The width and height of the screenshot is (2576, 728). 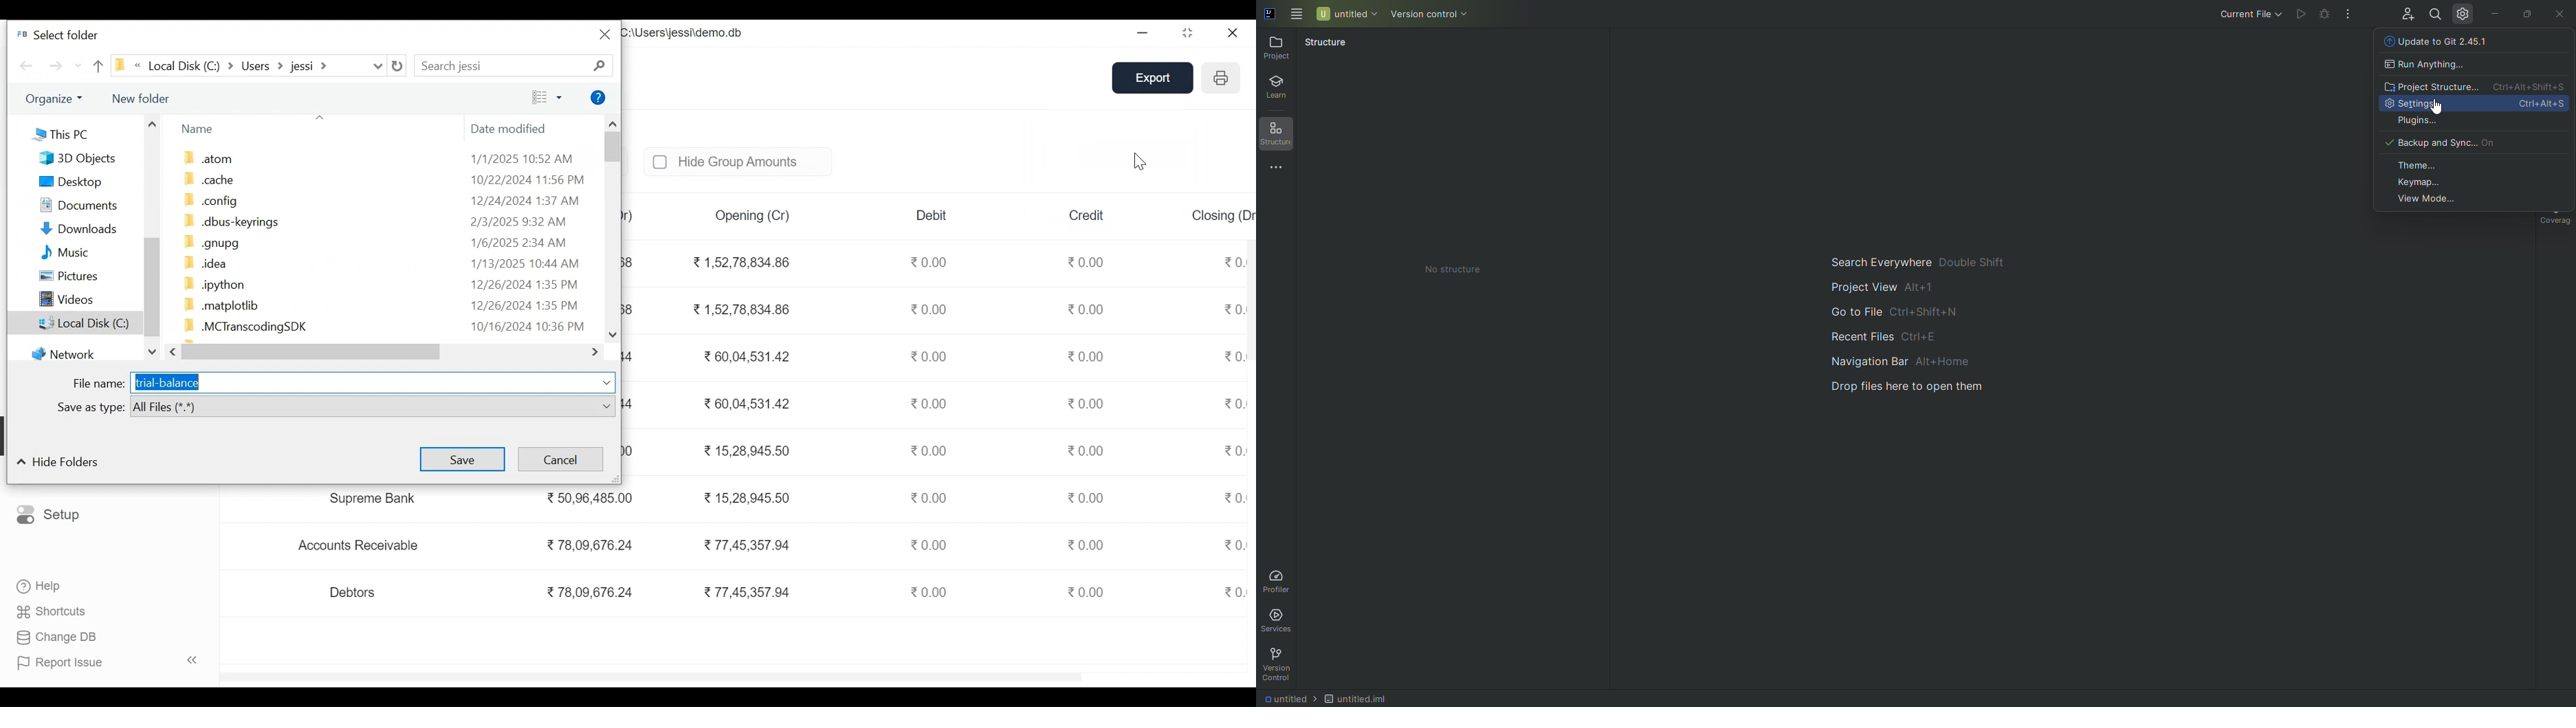 I want to click on All Files (*.*), so click(x=374, y=407).